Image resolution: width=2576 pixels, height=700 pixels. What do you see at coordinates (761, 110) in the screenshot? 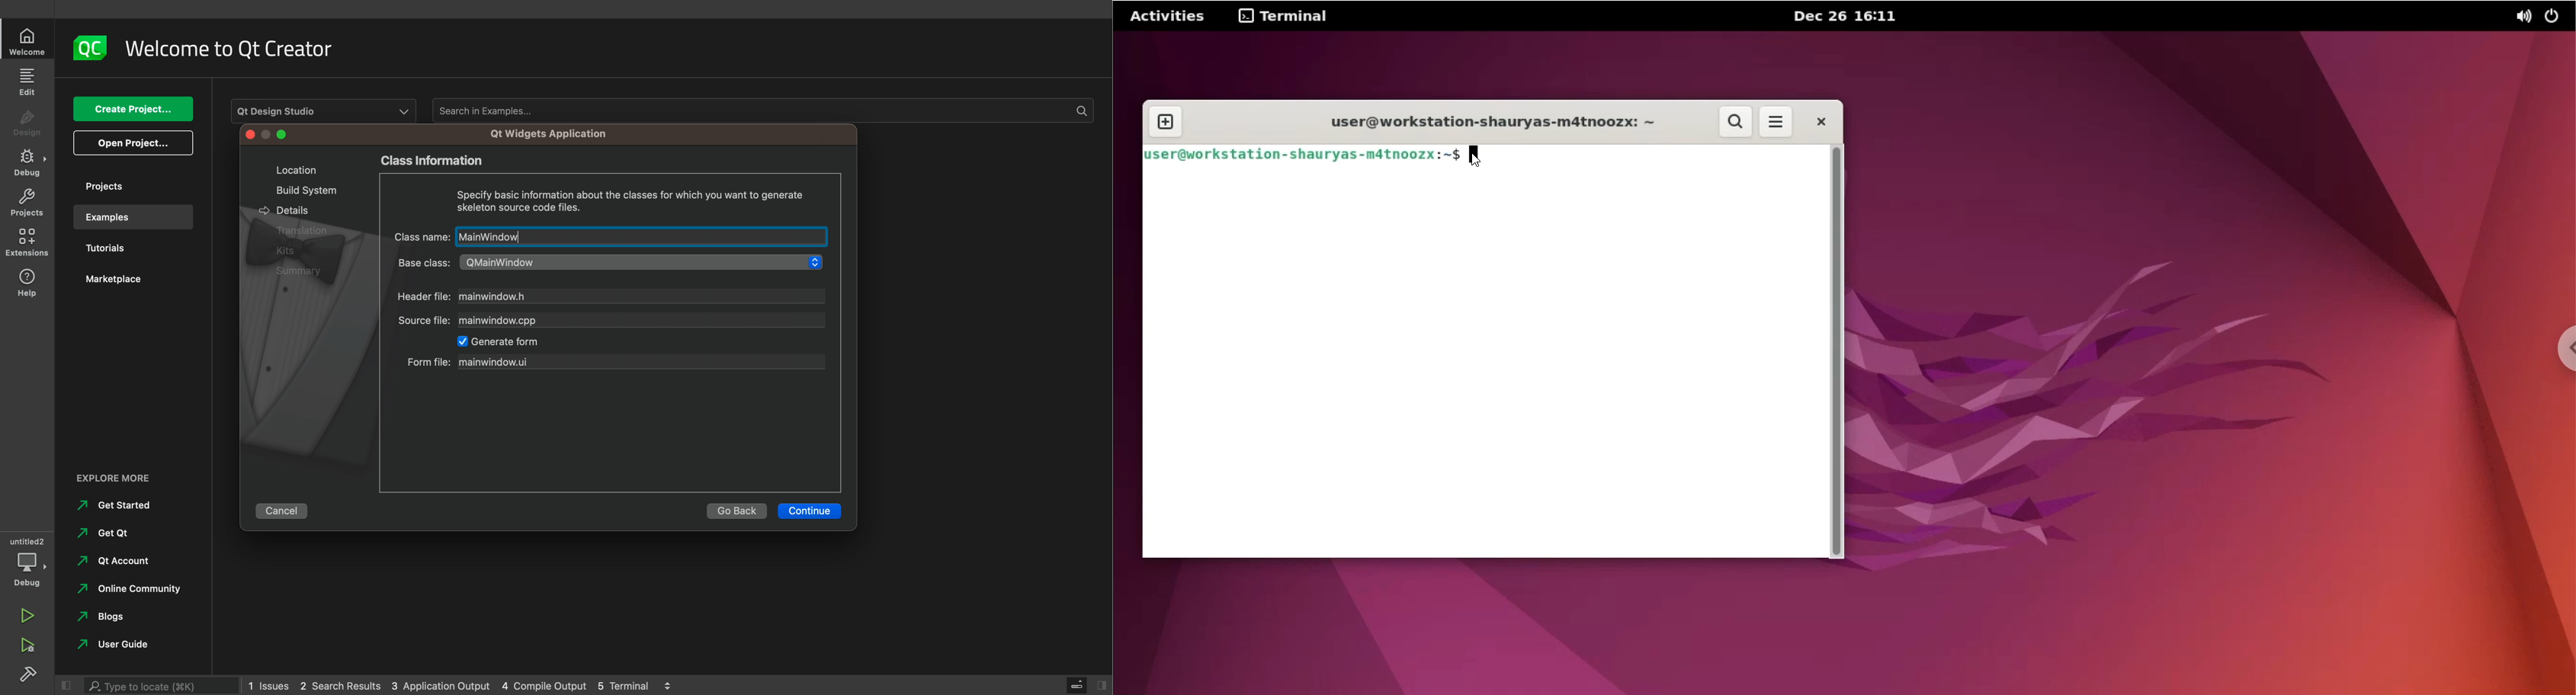
I see `Search in examples` at bounding box center [761, 110].